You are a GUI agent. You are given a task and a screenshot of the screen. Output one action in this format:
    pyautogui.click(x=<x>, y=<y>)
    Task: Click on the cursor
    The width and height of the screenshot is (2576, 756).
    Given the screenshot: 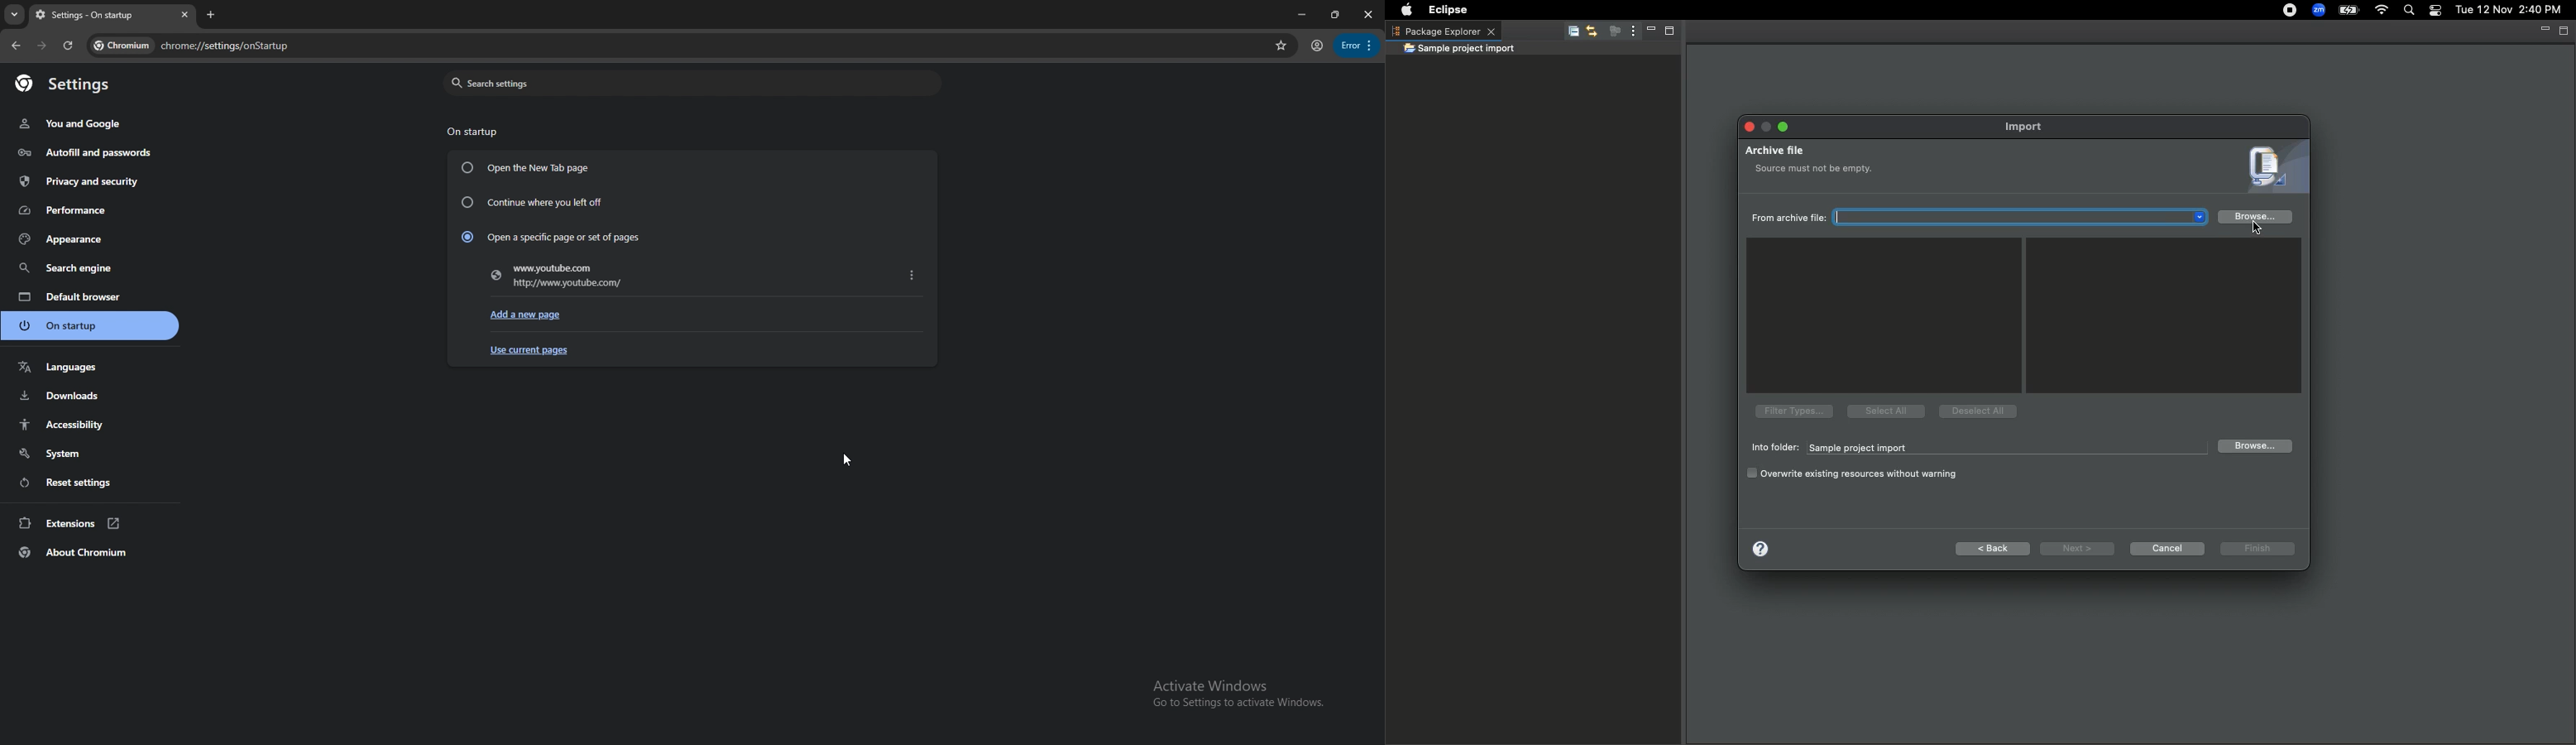 What is the action you would take?
    pyautogui.click(x=846, y=461)
    